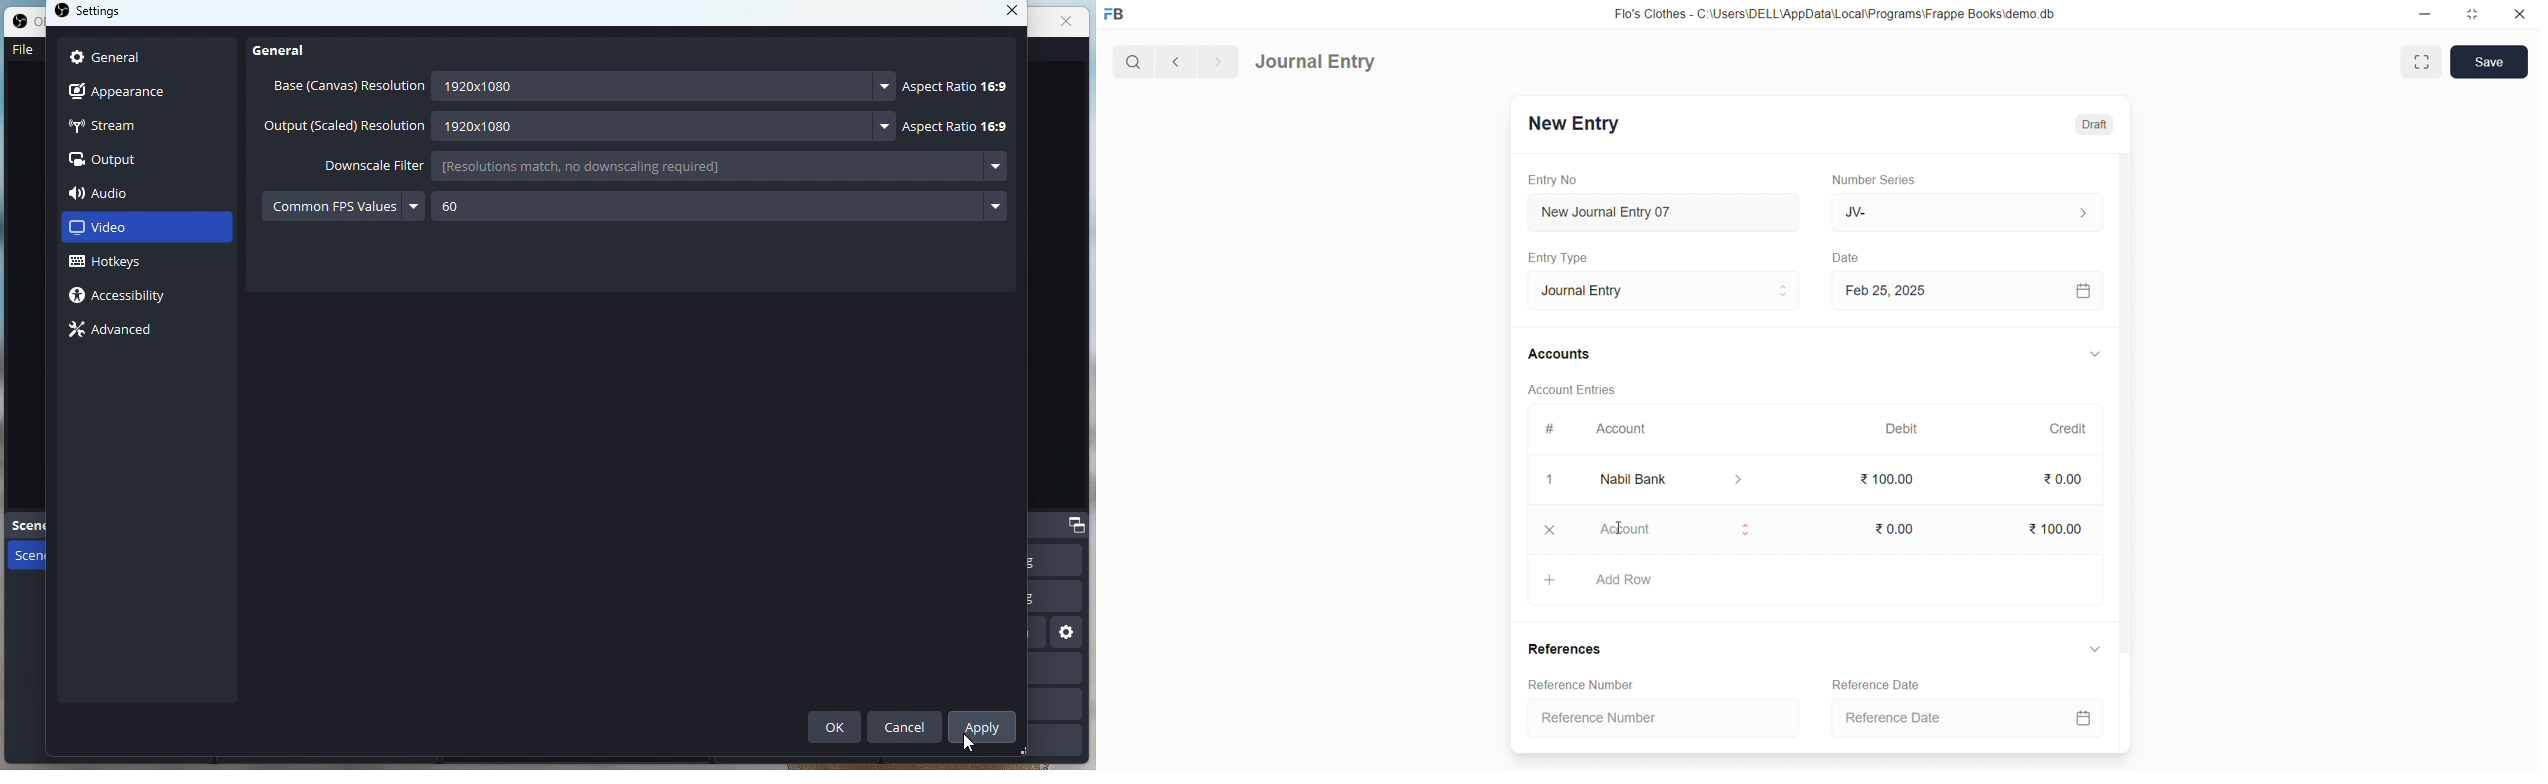 This screenshot has width=2548, height=784. Describe the element at coordinates (651, 86) in the screenshot. I see `1920x1080` at that location.